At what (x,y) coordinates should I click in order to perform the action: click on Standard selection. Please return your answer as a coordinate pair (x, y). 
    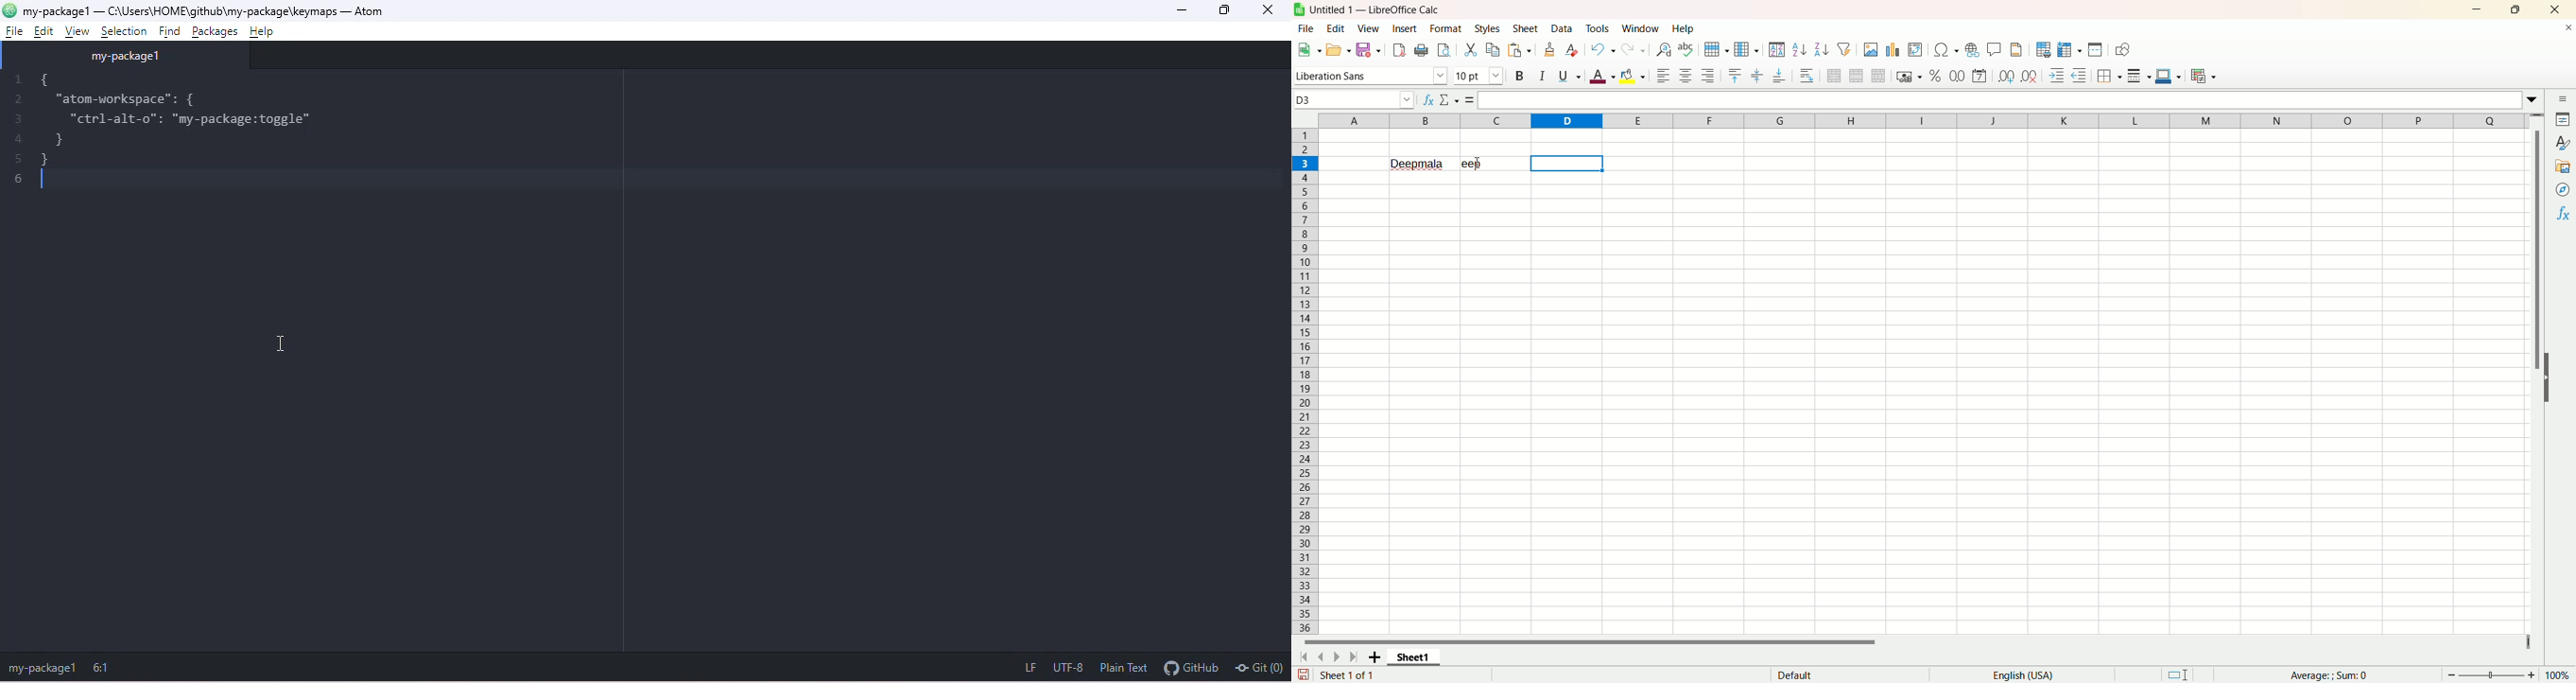
    Looking at the image, I should click on (2178, 674).